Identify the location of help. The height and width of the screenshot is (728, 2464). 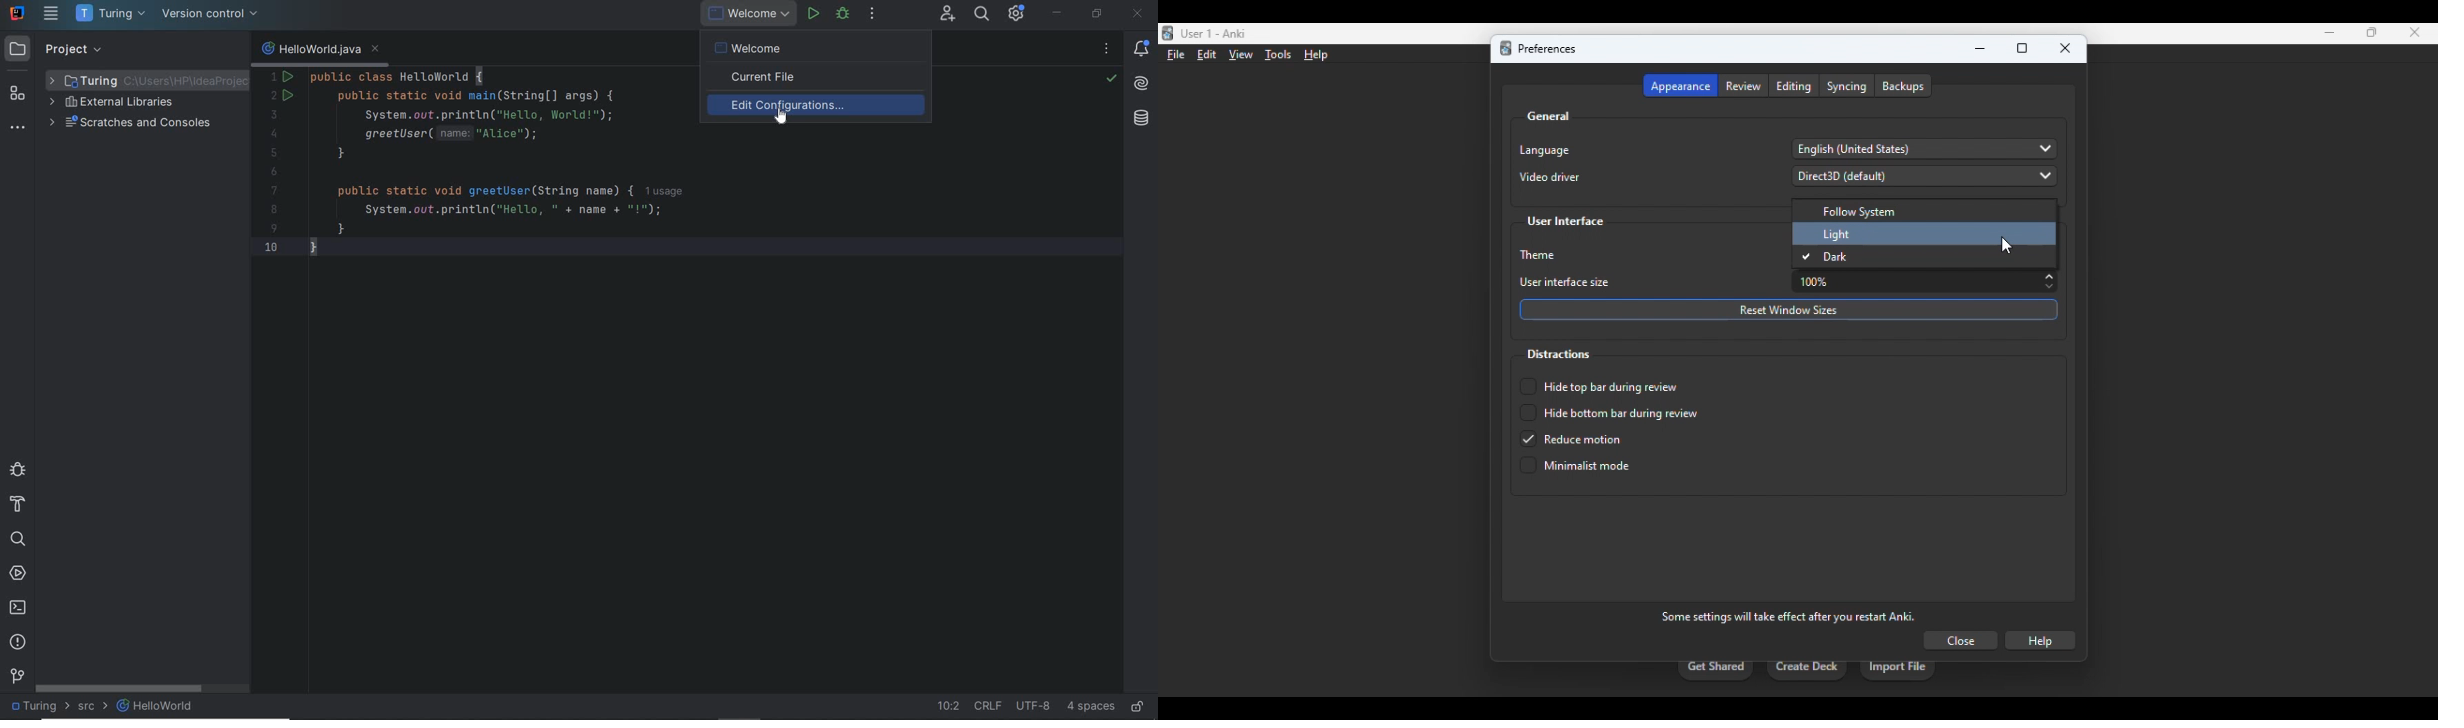
(1316, 55).